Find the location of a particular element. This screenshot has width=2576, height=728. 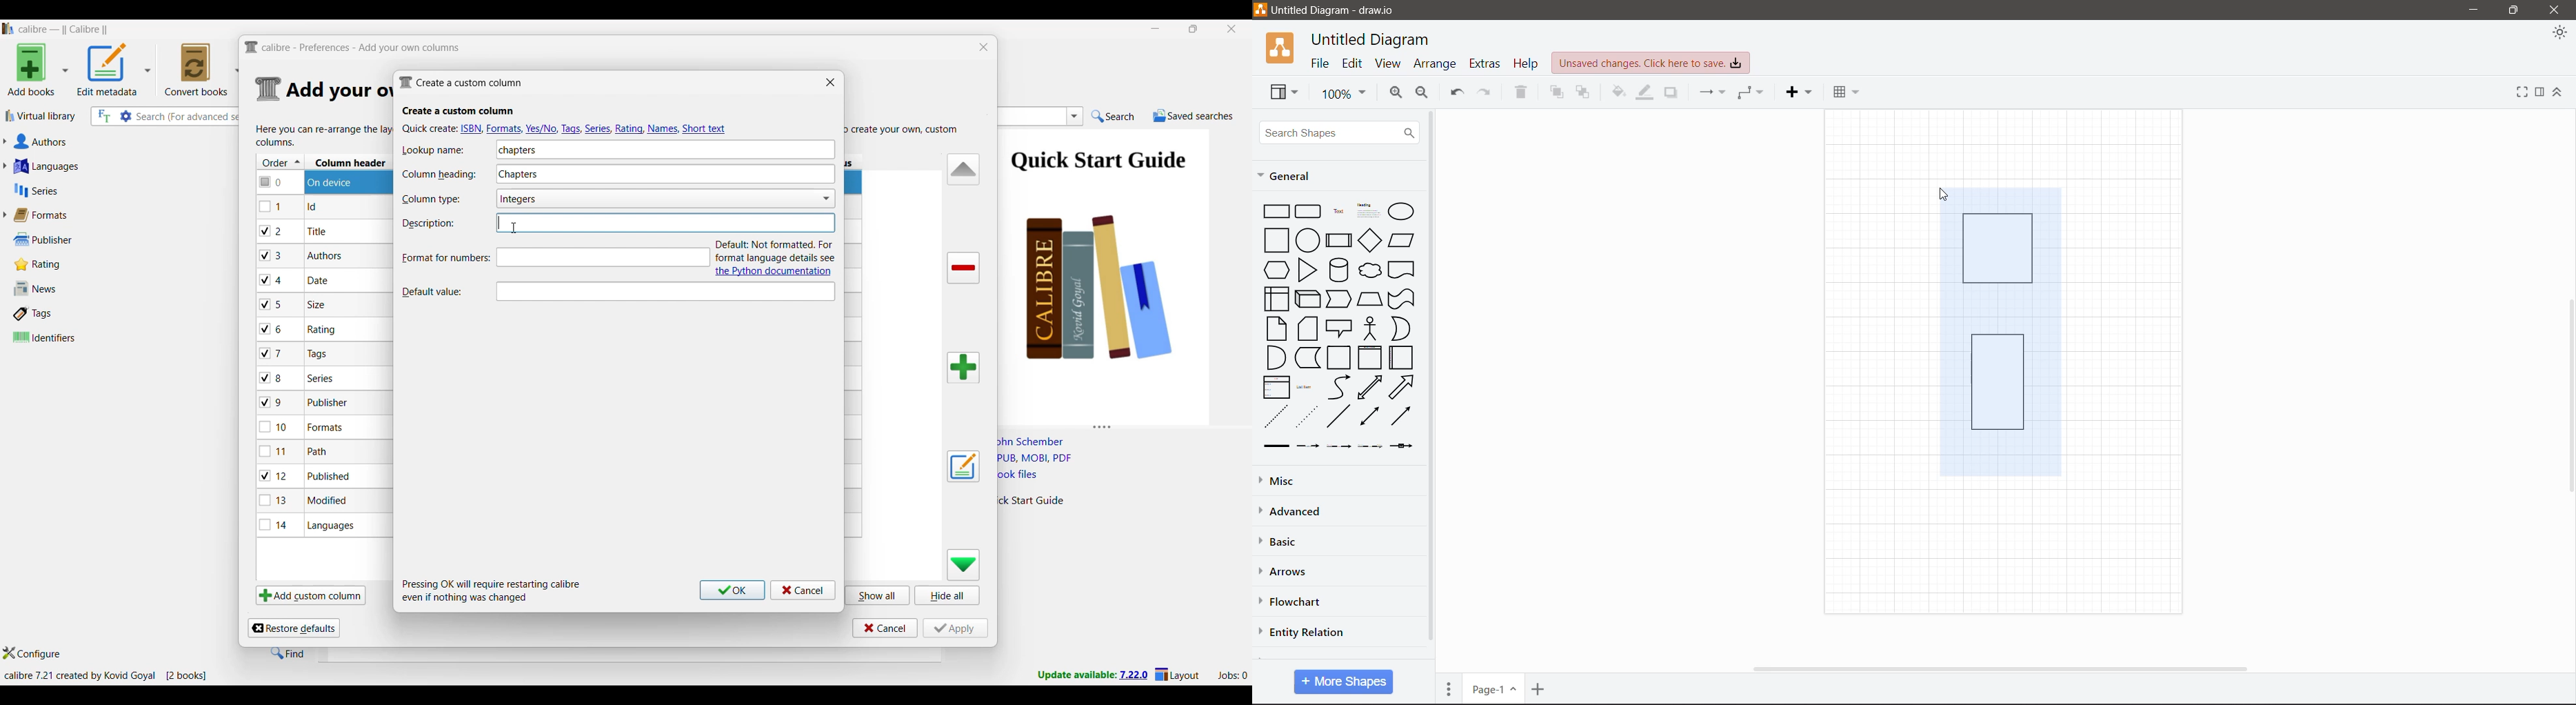

Order column, current sorting is located at coordinates (281, 162).